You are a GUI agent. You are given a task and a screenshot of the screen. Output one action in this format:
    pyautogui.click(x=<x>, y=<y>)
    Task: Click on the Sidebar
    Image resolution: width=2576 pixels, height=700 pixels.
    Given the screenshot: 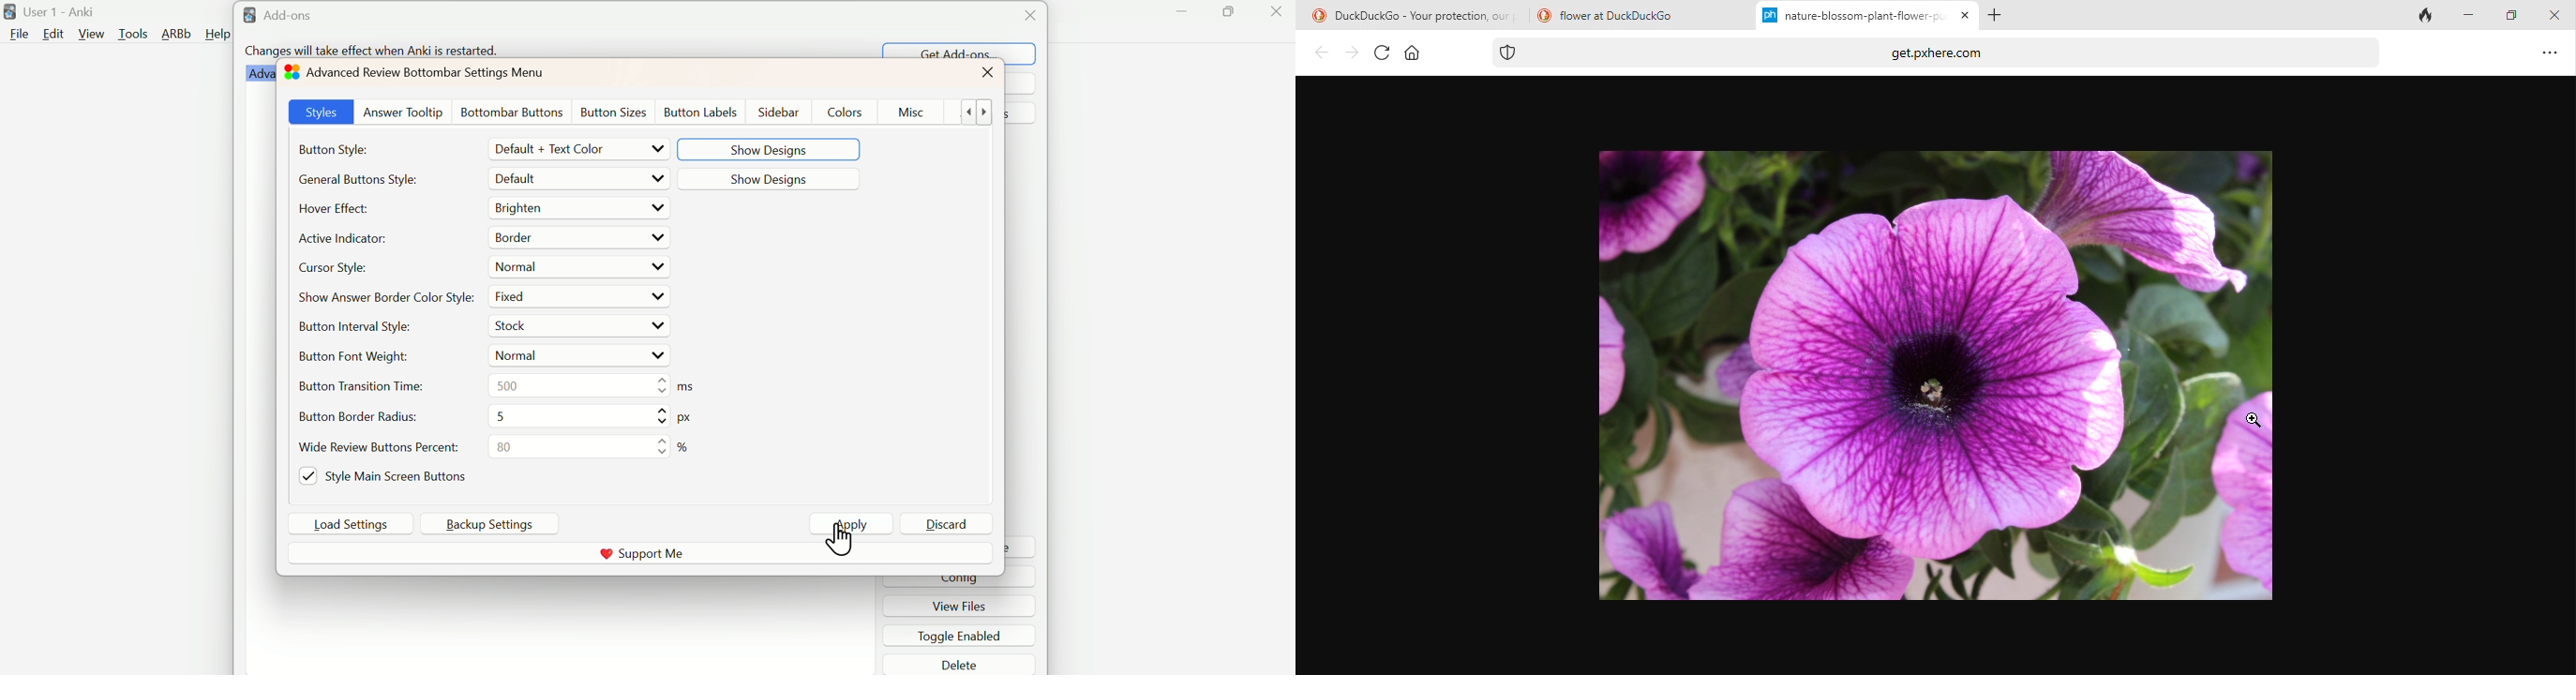 What is the action you would take?
    pyautogui.click(x=775, y=114)
    